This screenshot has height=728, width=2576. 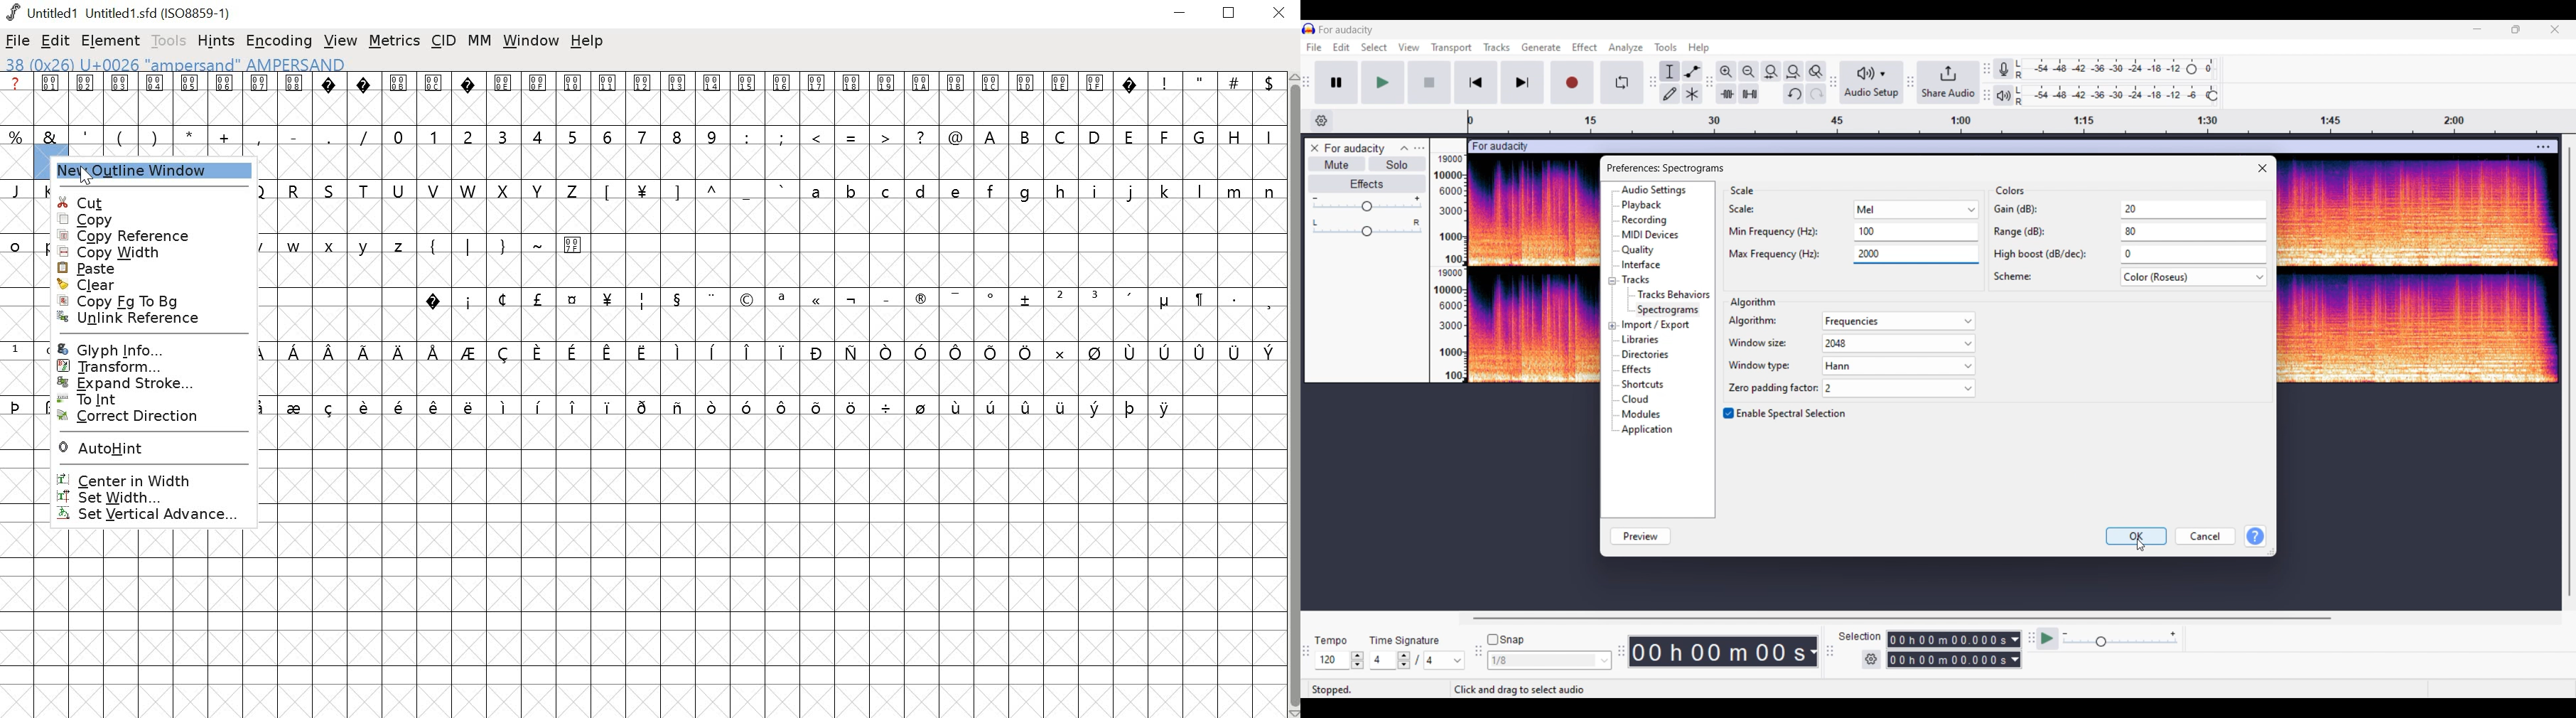 What do you see at coordinates (53, 99) in the screenshot?
I see `0001` at bounding box center [53, 99].